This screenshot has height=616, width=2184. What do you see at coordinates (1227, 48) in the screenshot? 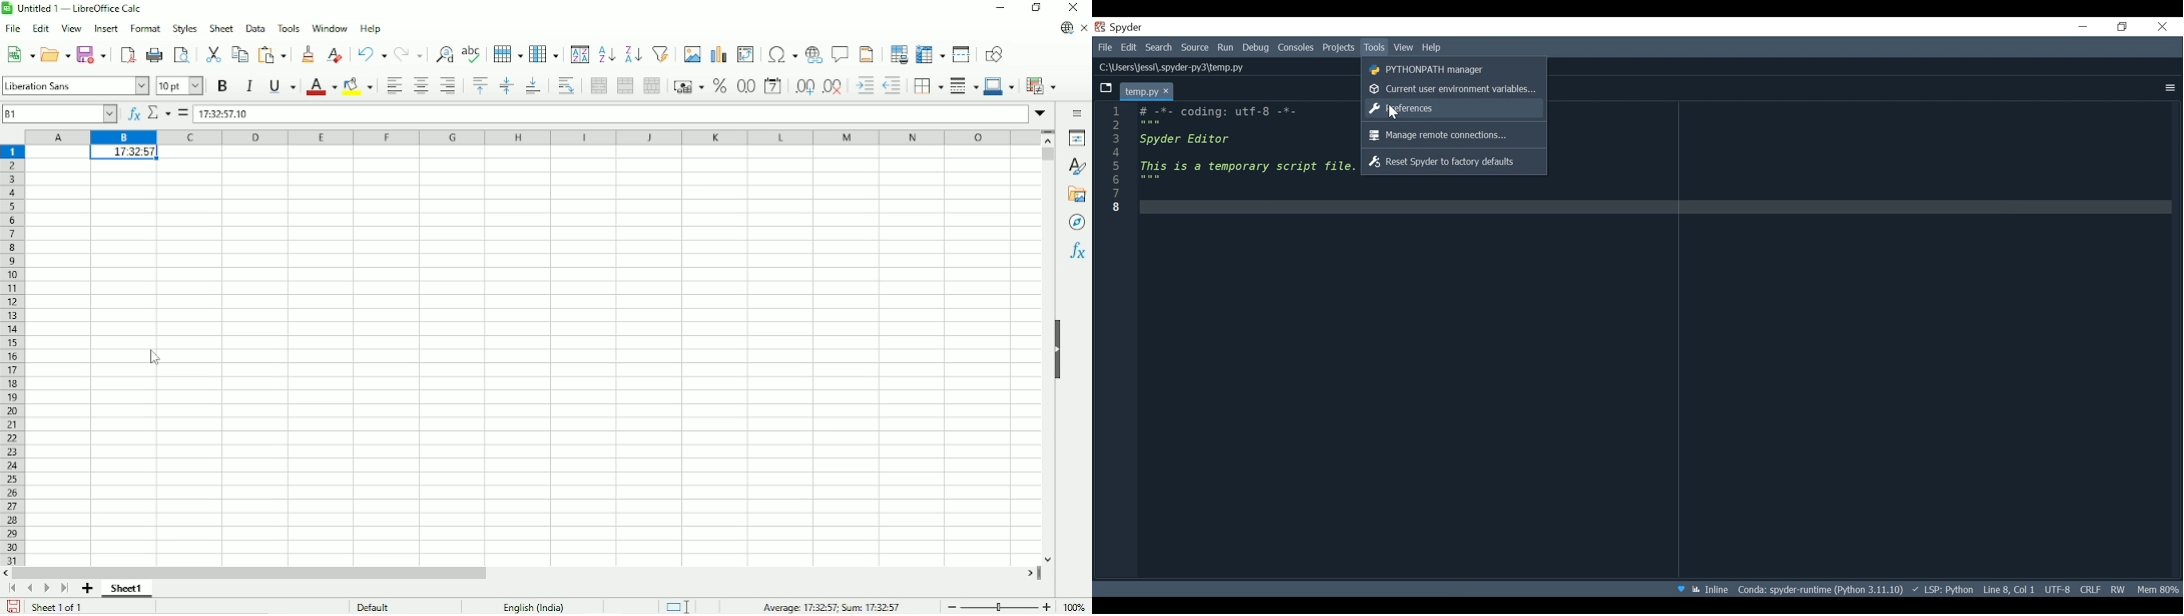
I see `Run` at bounding box center [1227, 48].